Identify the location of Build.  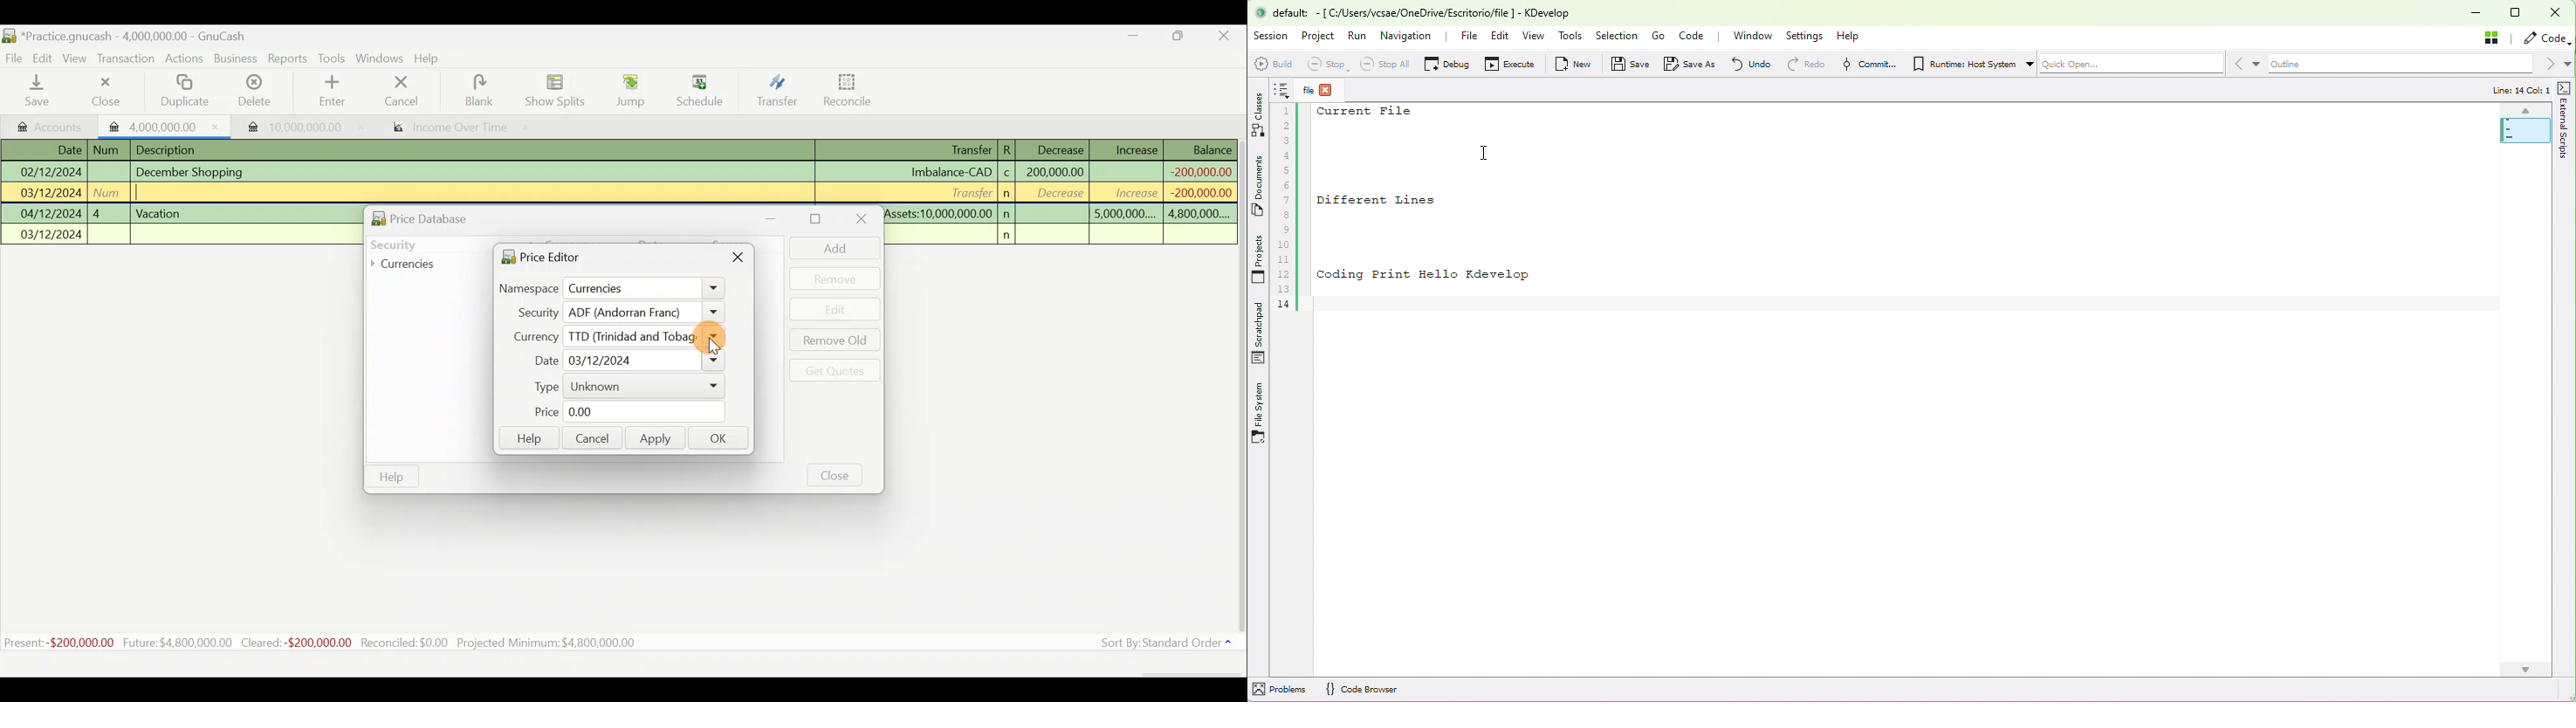
(1269, 63).